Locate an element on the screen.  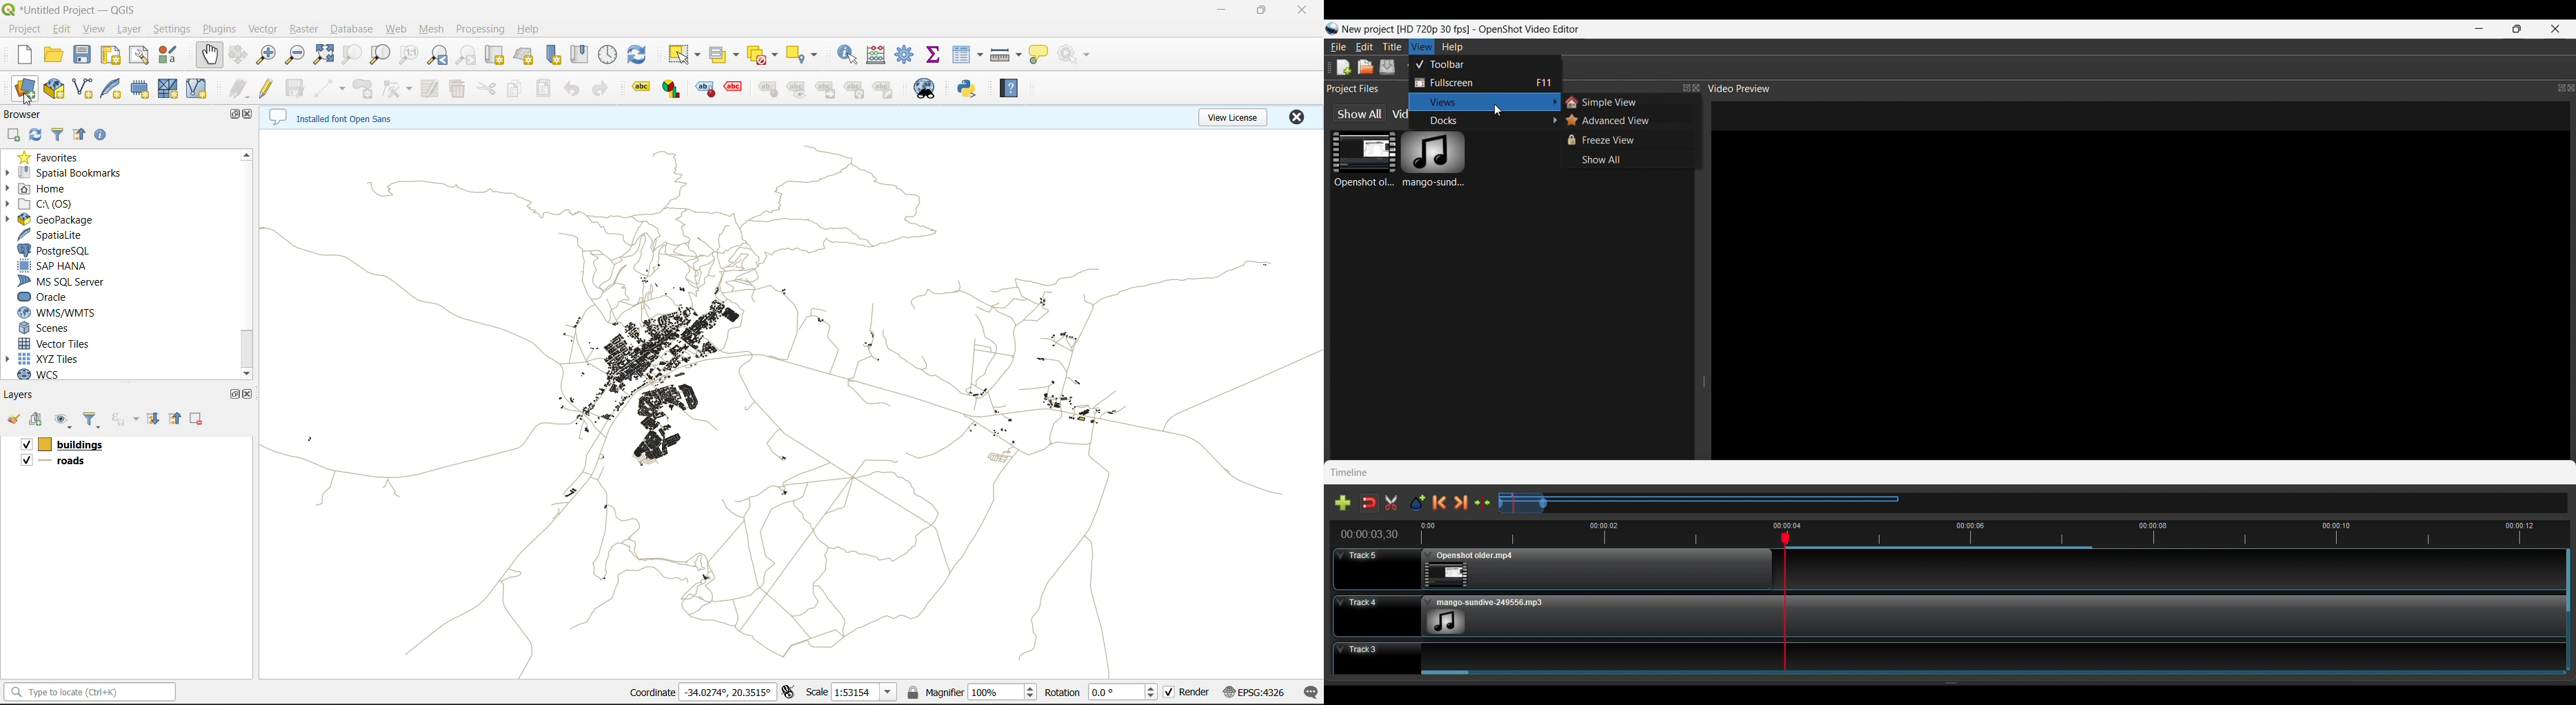
open data source manager is located at coordinates (25, 89).